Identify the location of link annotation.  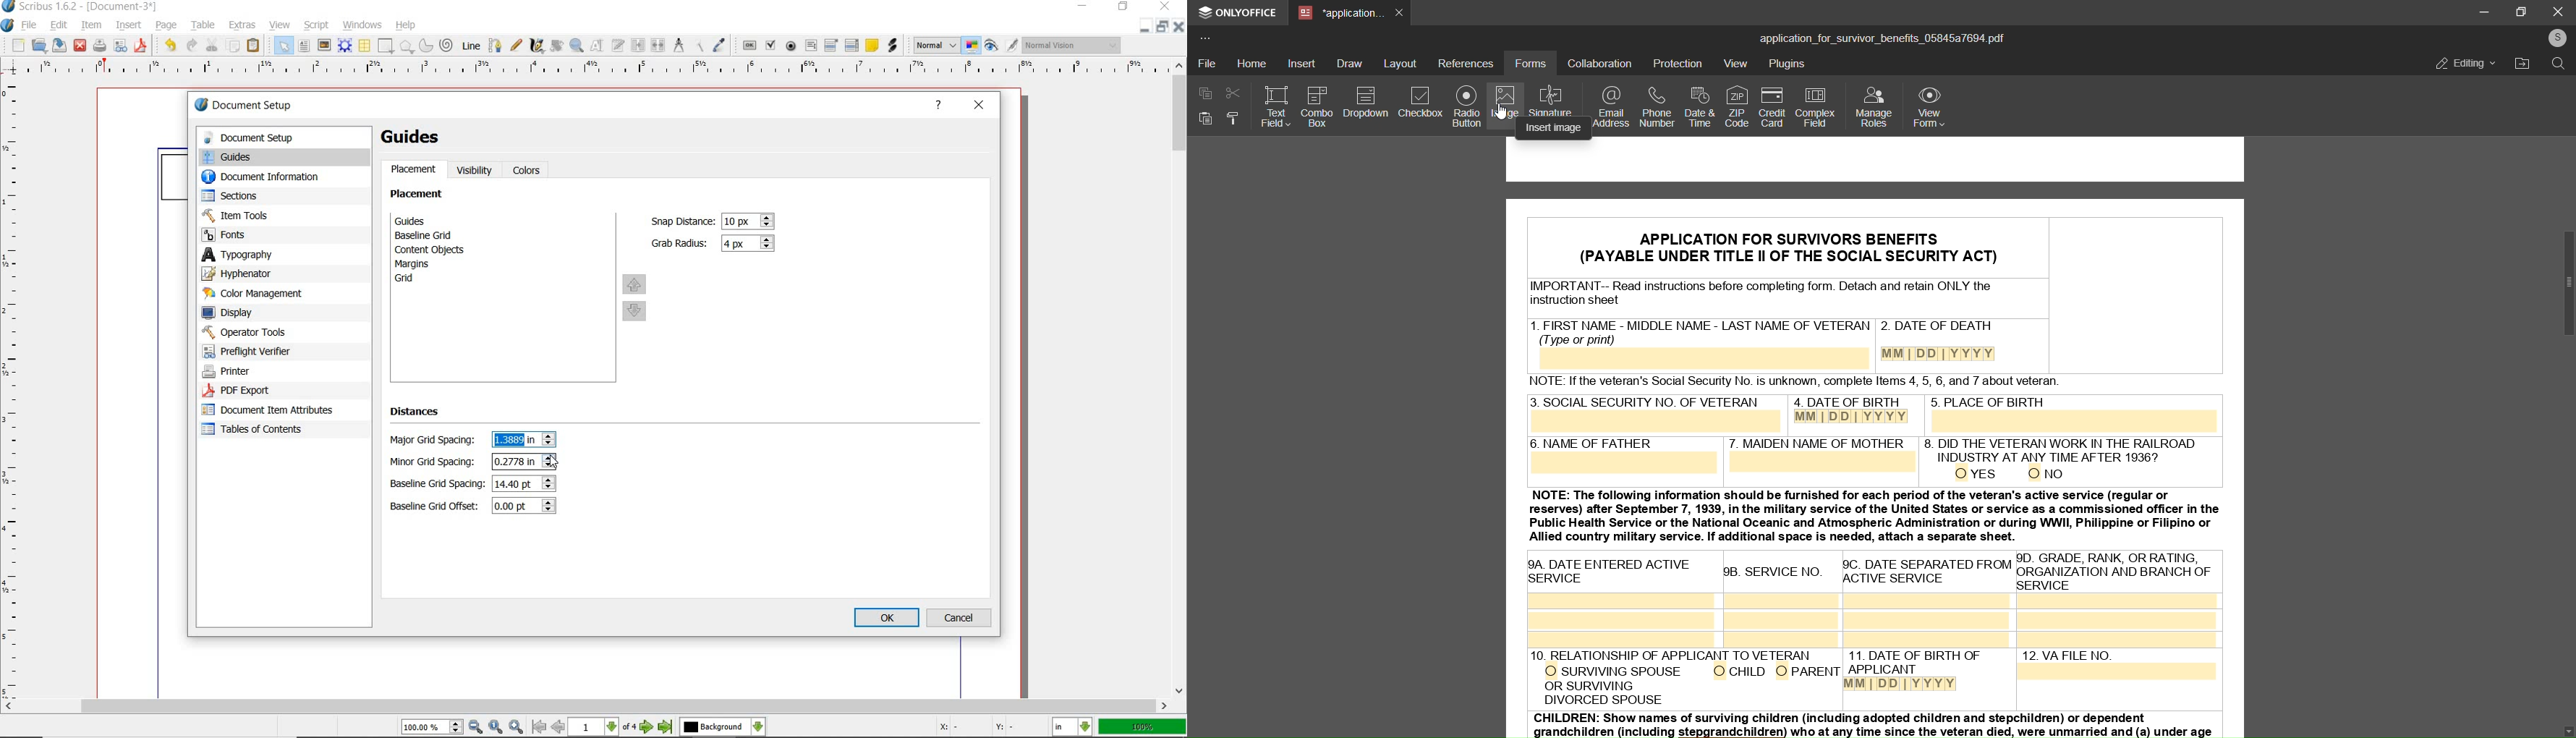
(895, 47).